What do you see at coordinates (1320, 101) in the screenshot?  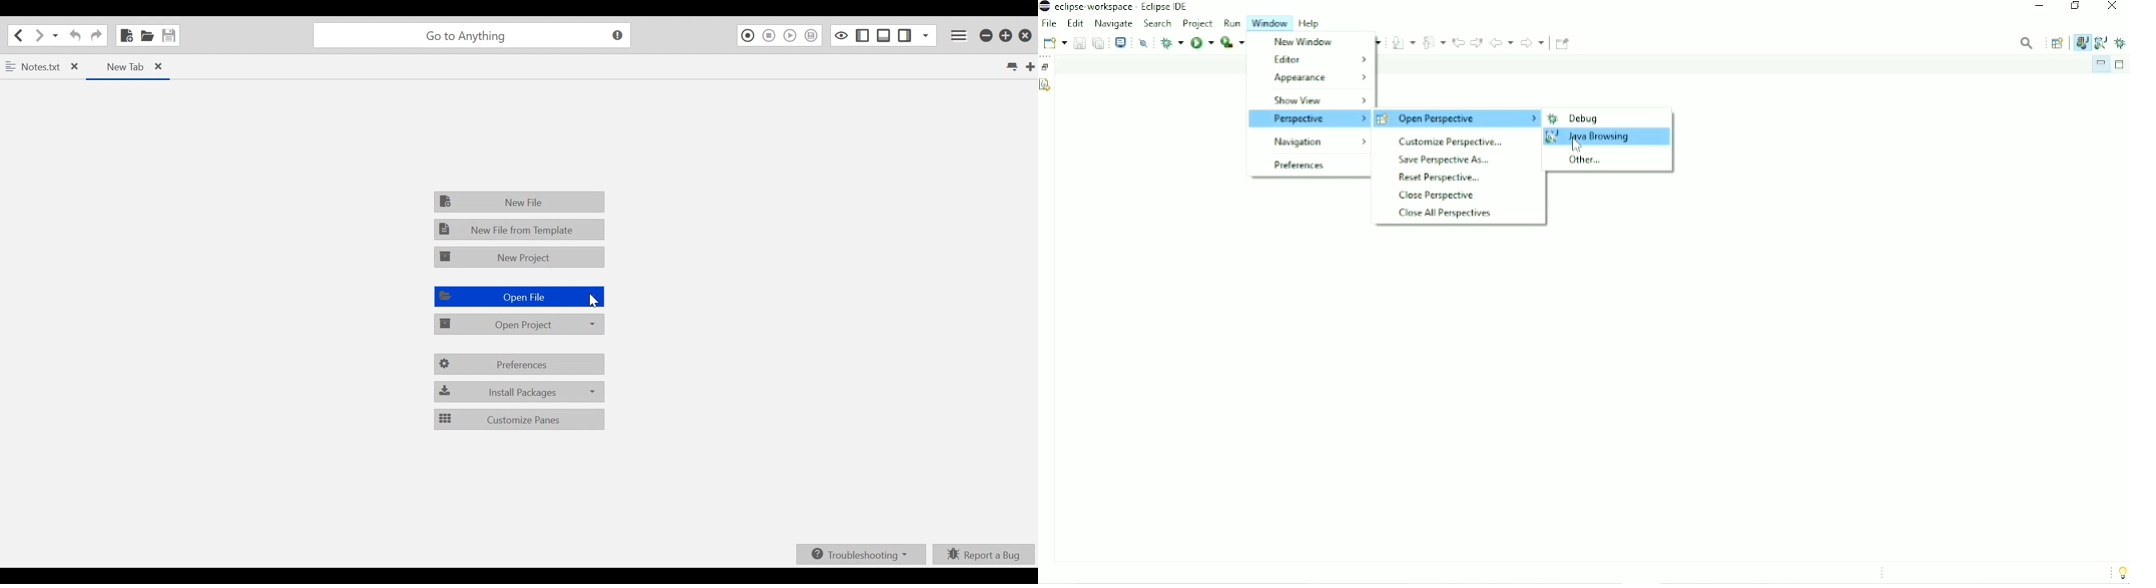 I see `Show View` at bounding box center [1320, 101].